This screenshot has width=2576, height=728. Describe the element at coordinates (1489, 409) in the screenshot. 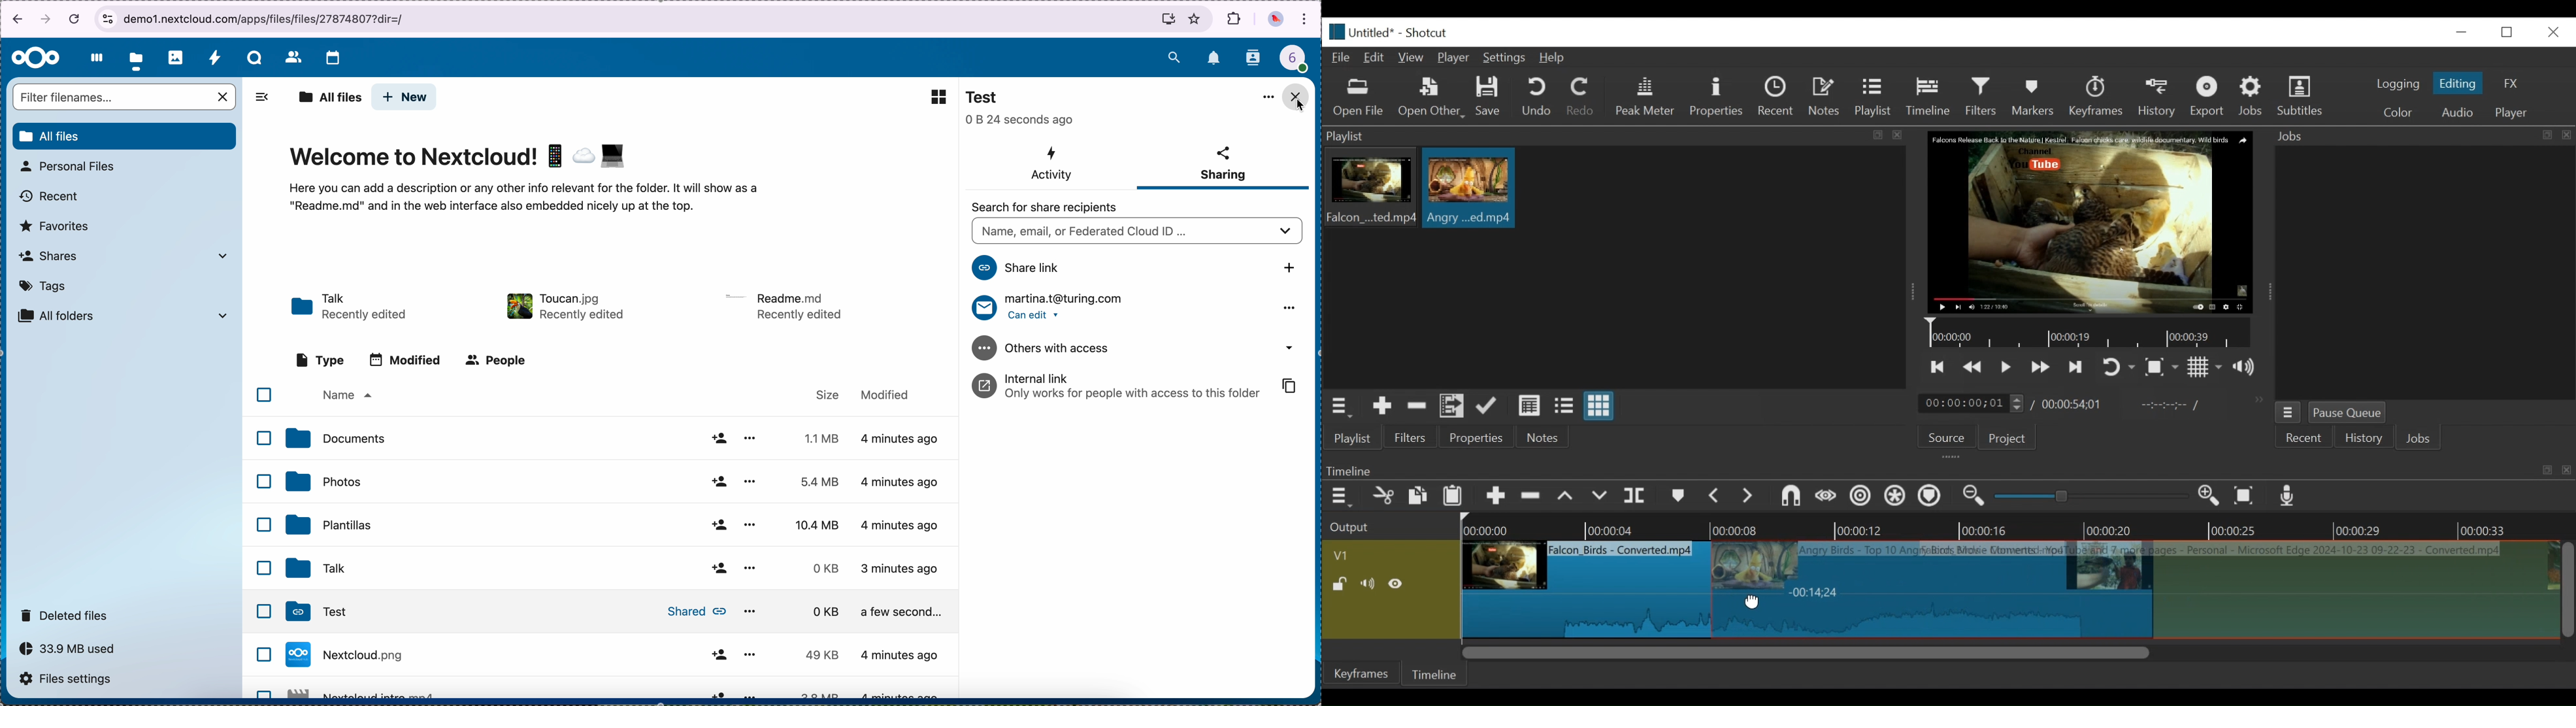

I see `update` at that location.